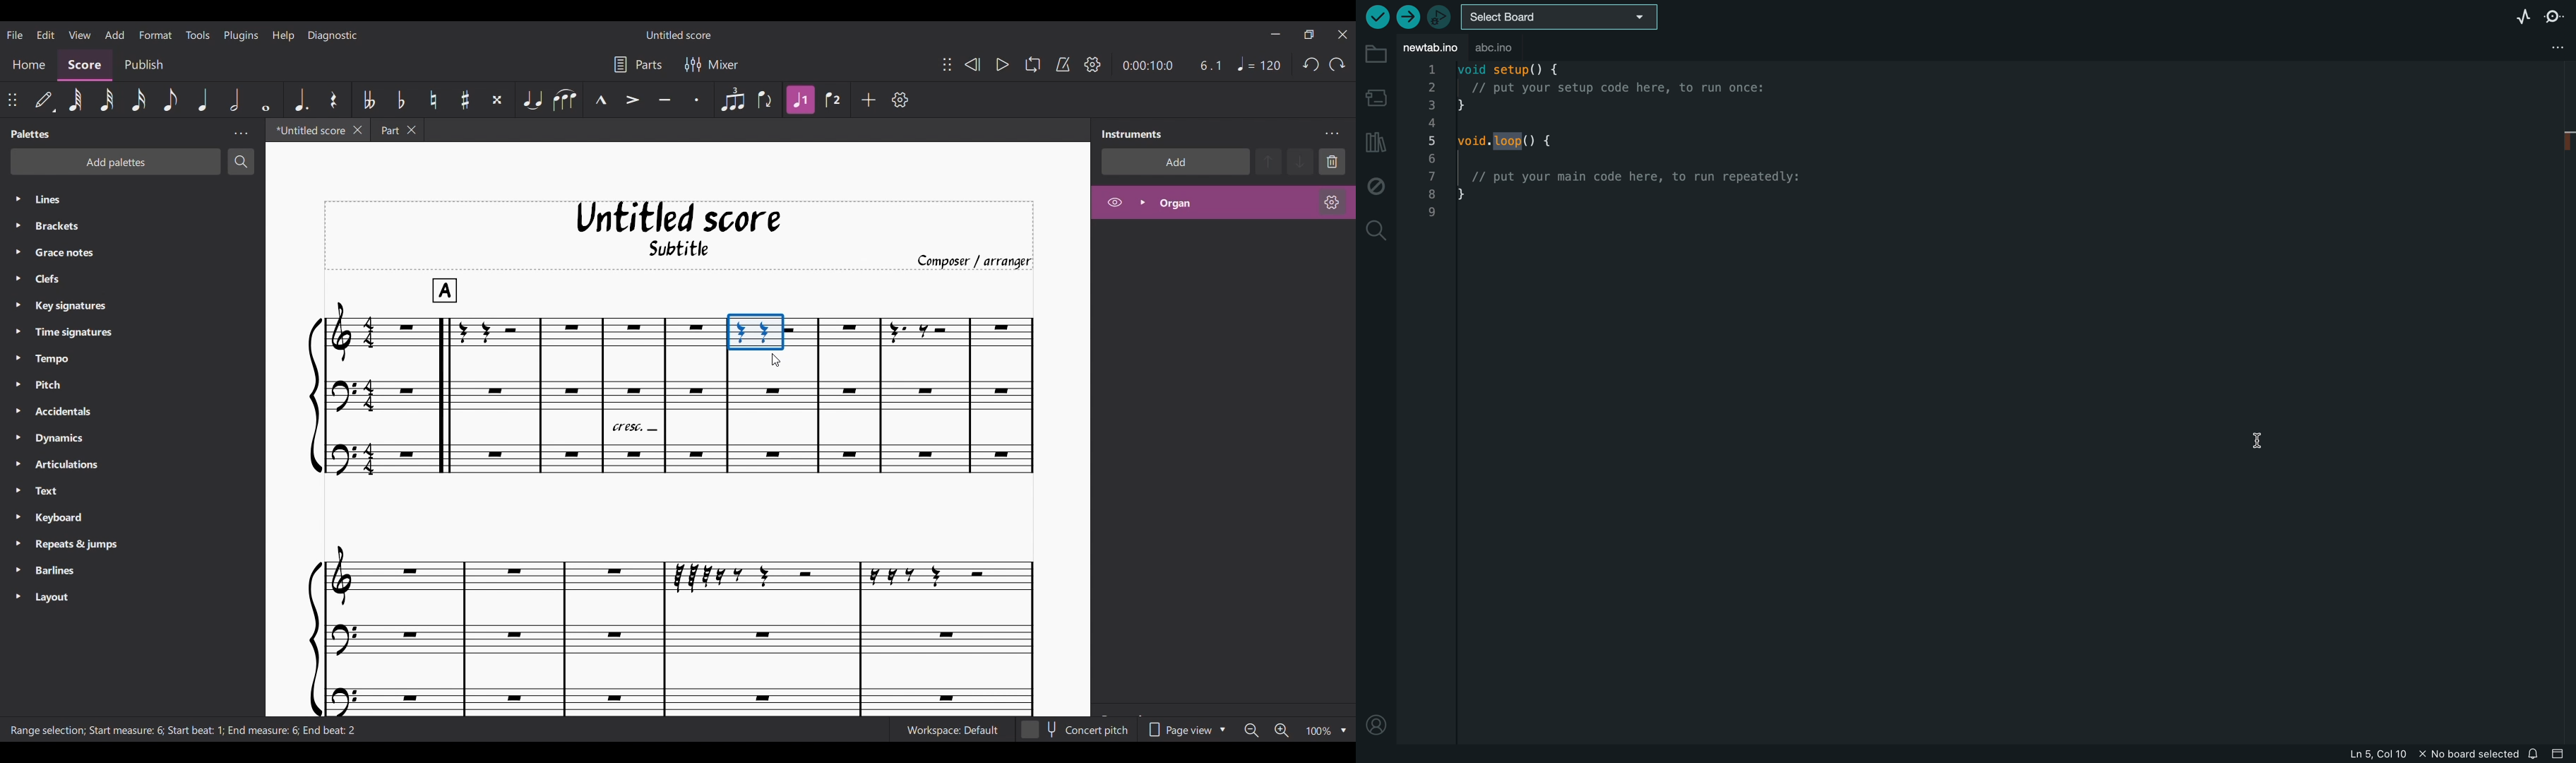 The width and height of the screenshot is (2576, 784). I want to click on Half note, so click(234, 99).